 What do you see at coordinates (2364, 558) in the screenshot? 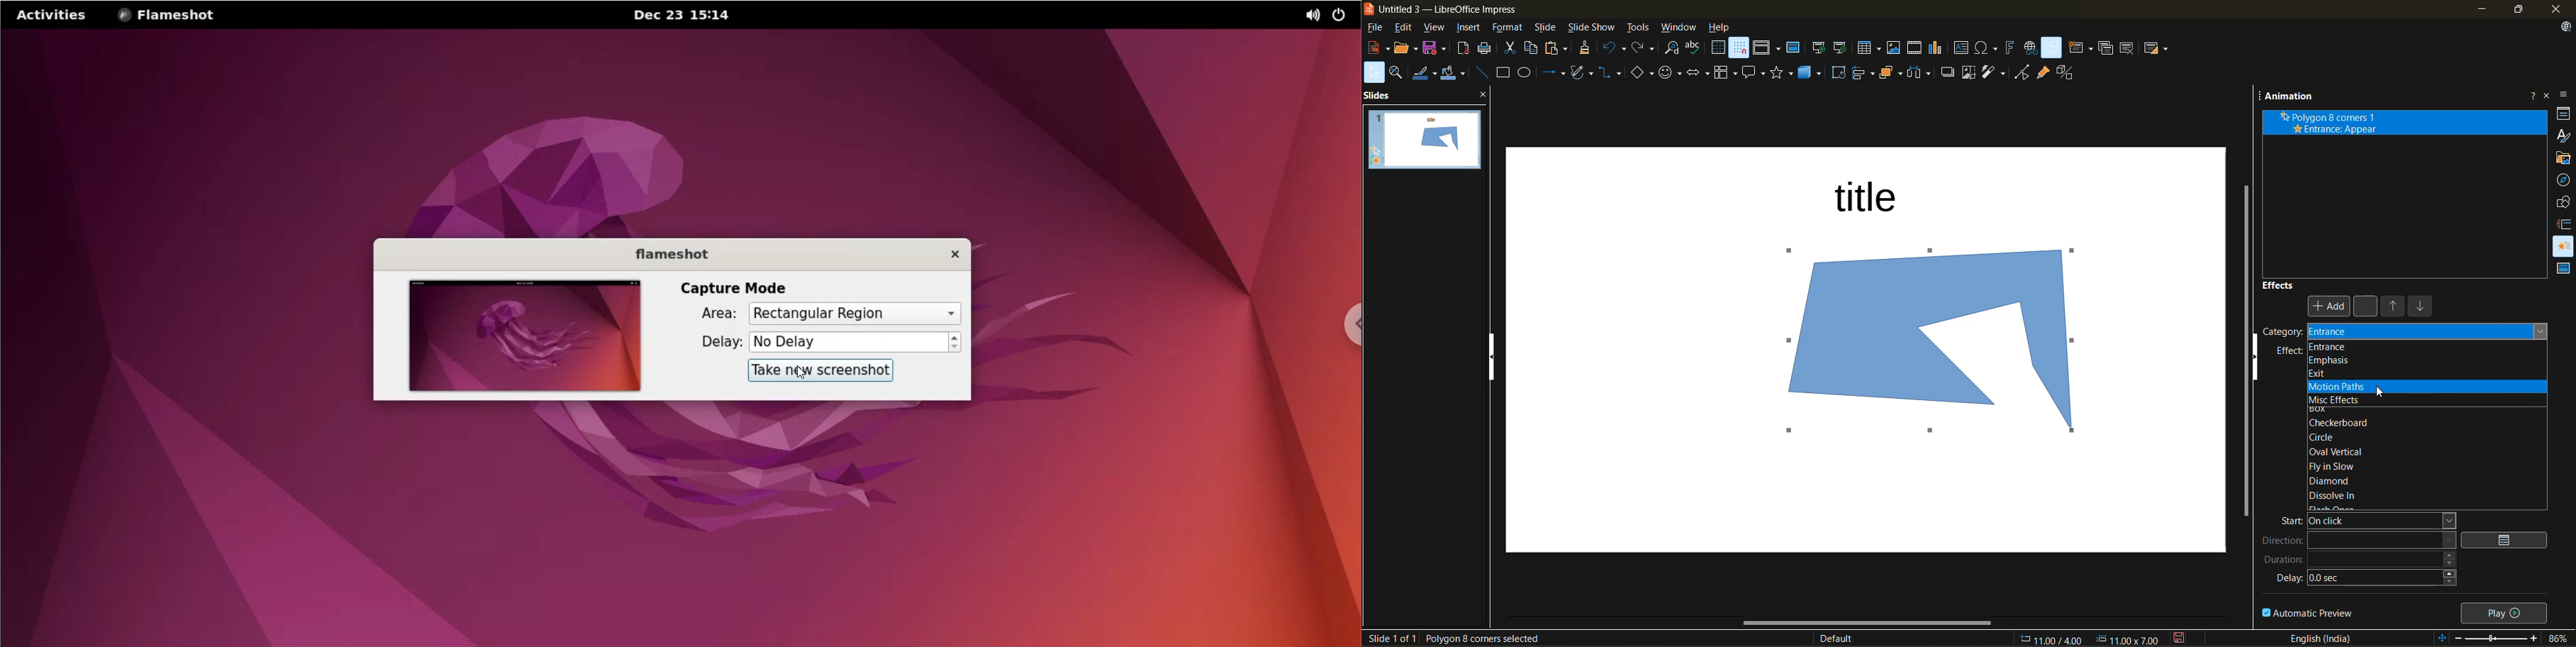
I see `duration` at bounding box center [2364, 558].